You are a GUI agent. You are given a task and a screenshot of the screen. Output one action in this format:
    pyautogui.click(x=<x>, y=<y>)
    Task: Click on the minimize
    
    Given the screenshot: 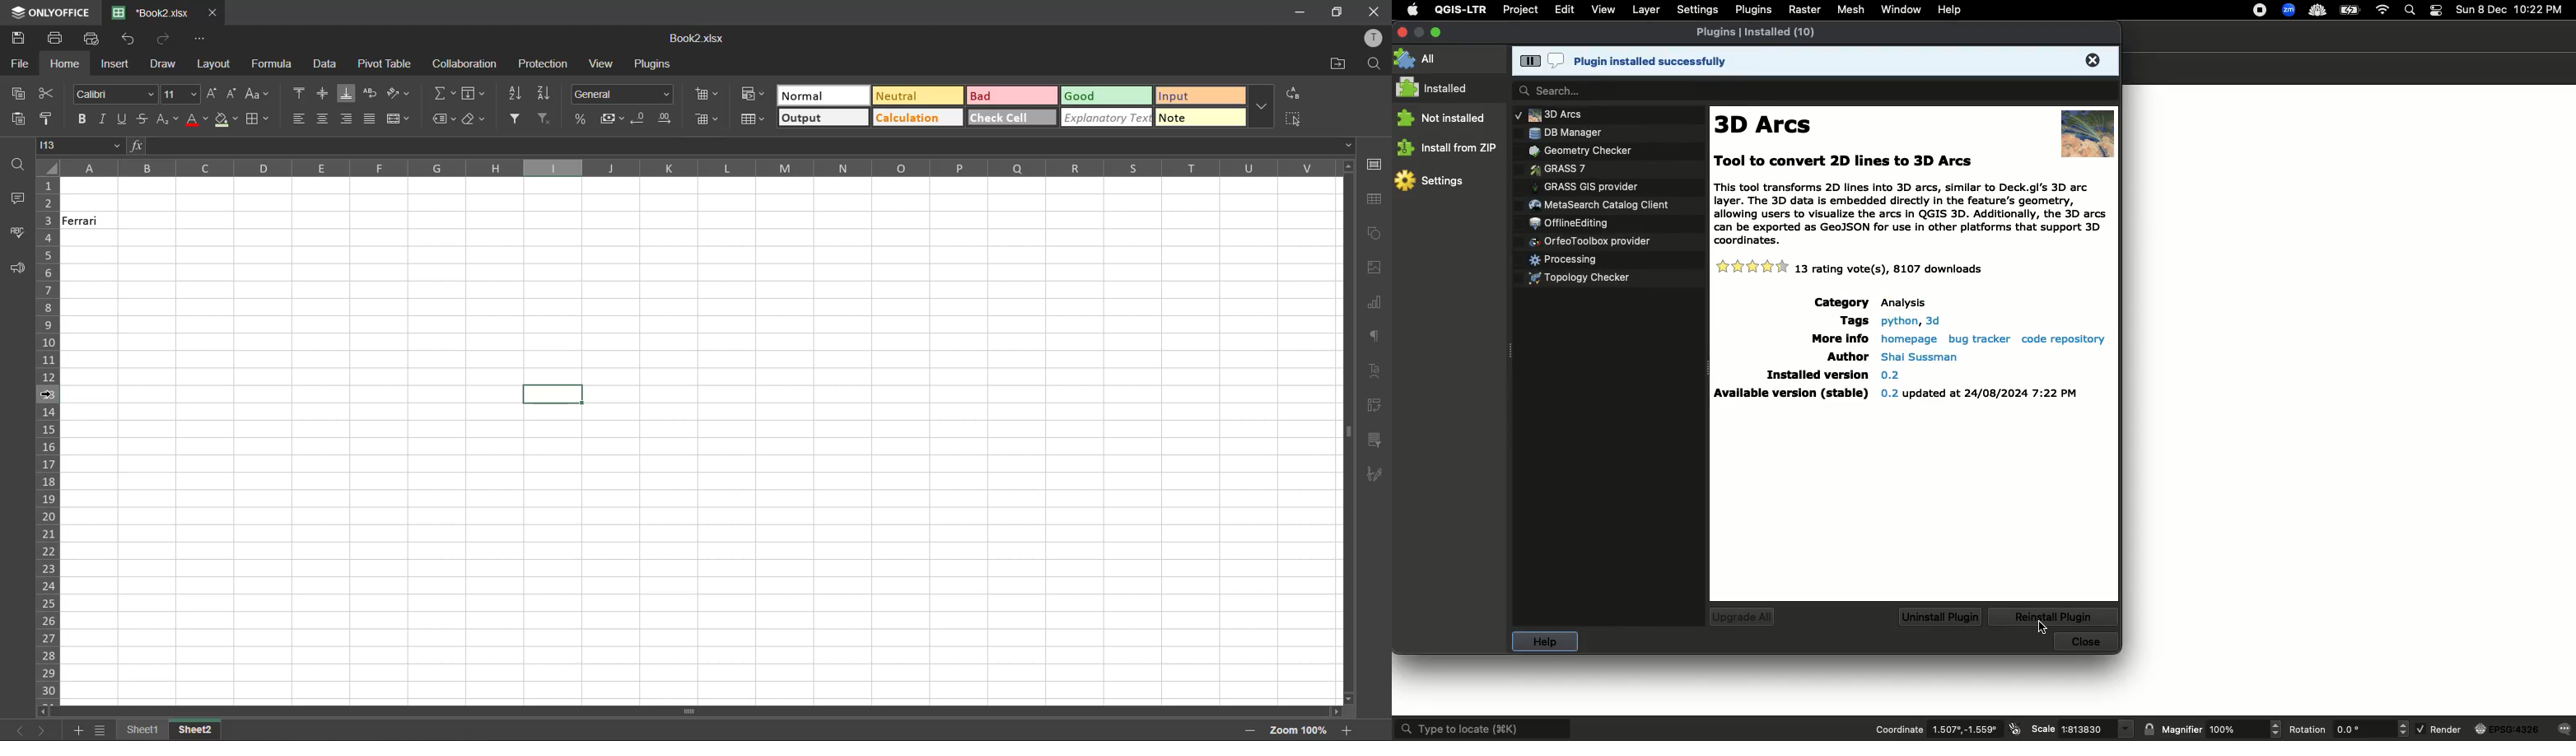 What is the action you would take?
    pyautogui.click(x=1298, y=11)
    